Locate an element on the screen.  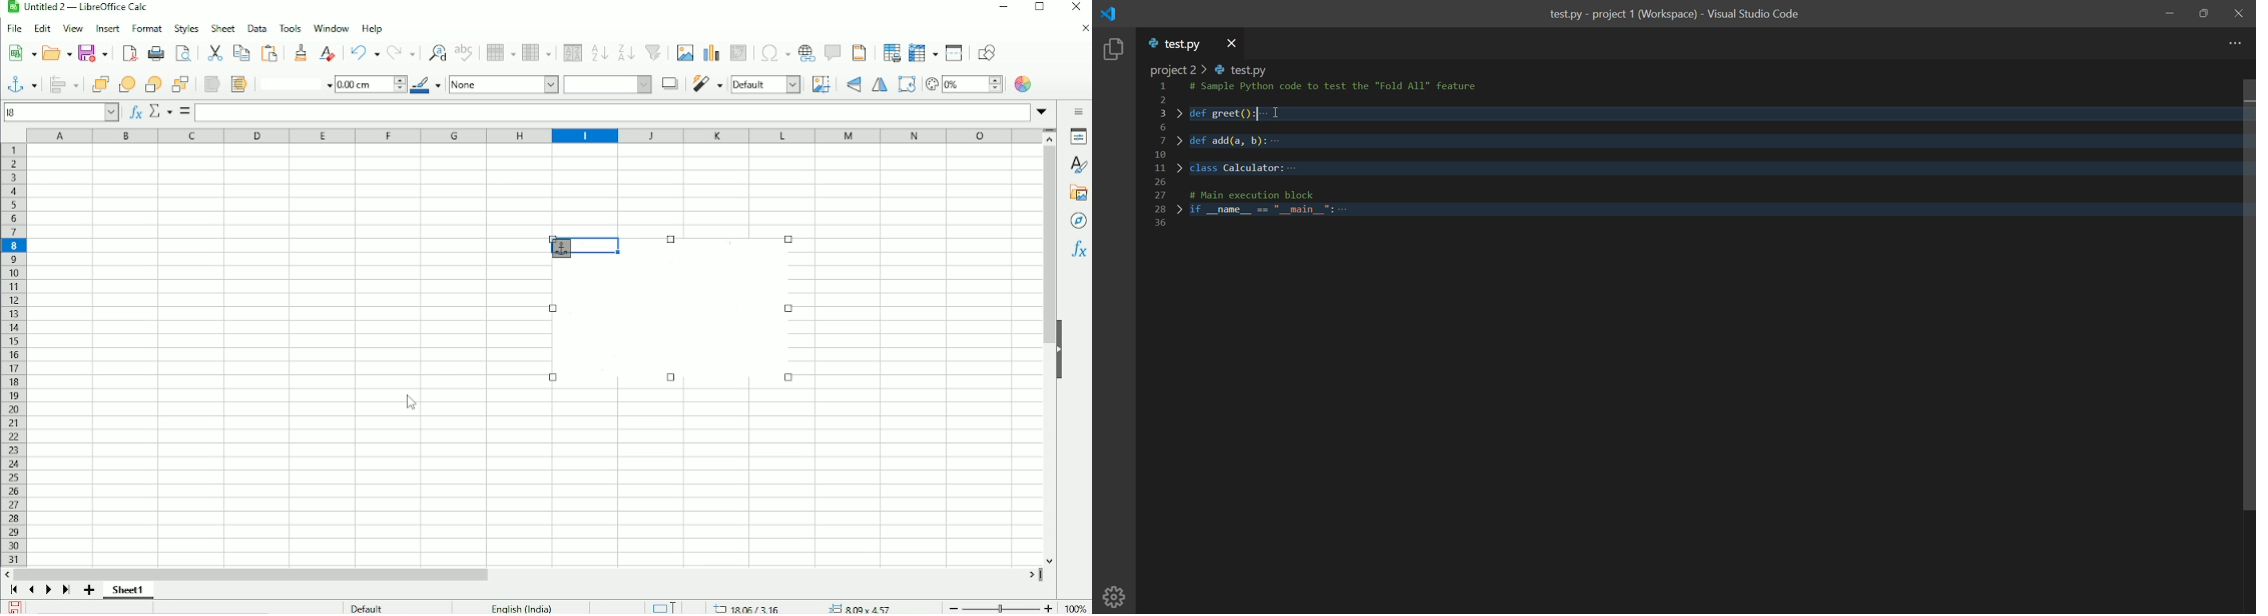
Insert image is located at coordinates (684, 51).